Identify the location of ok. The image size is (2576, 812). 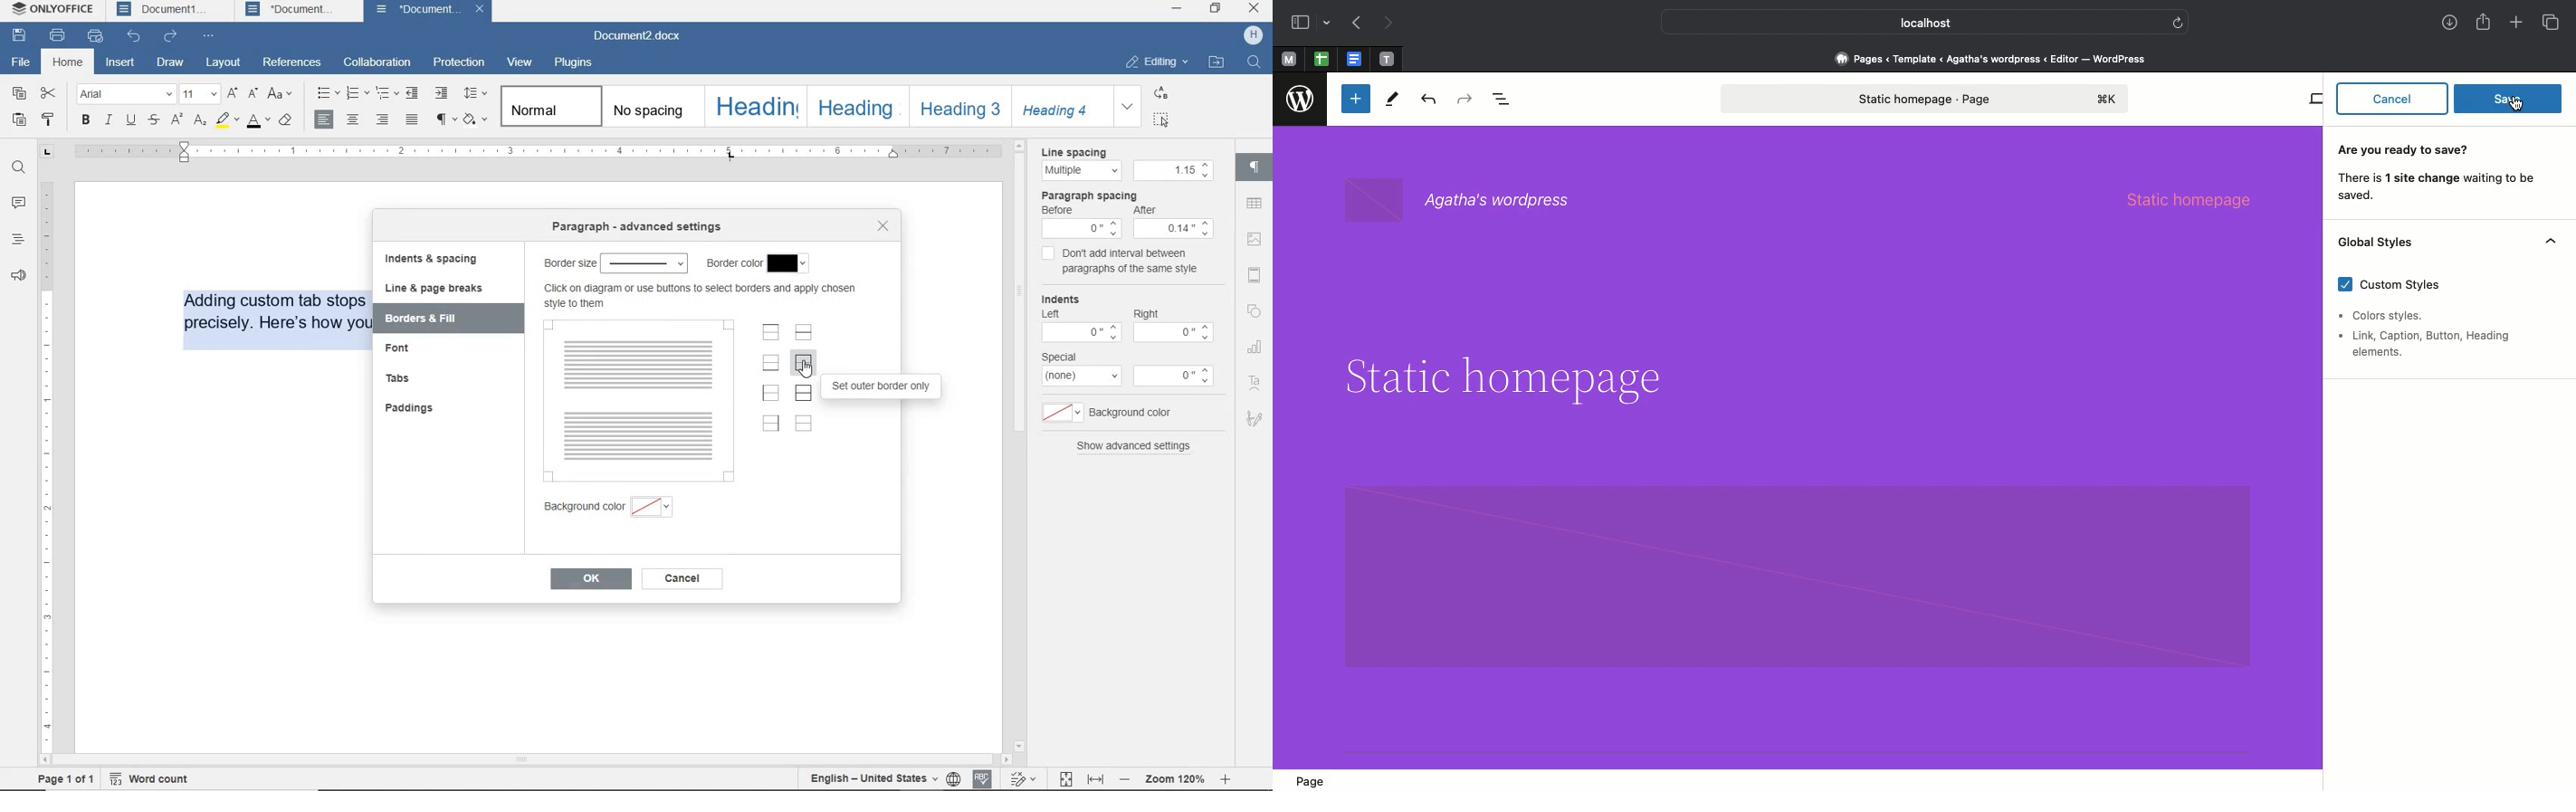
(589, 579).